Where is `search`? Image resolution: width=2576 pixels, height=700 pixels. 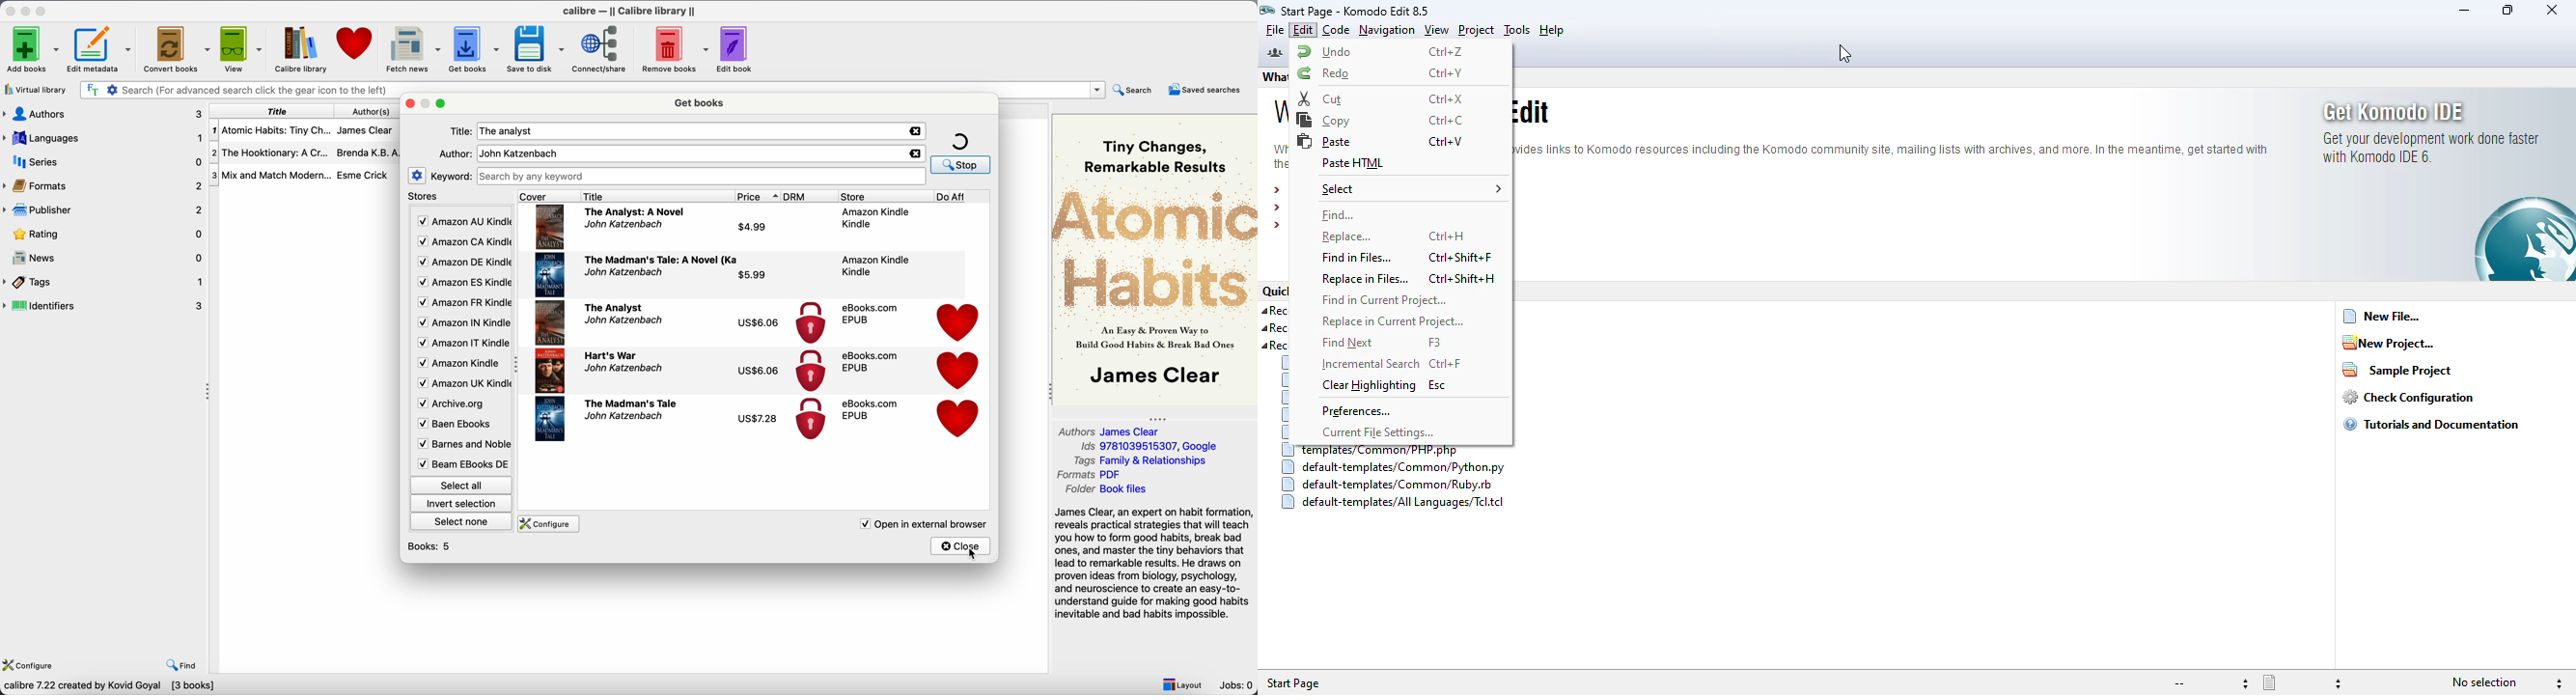 search is located at coordinates (1133, 90).